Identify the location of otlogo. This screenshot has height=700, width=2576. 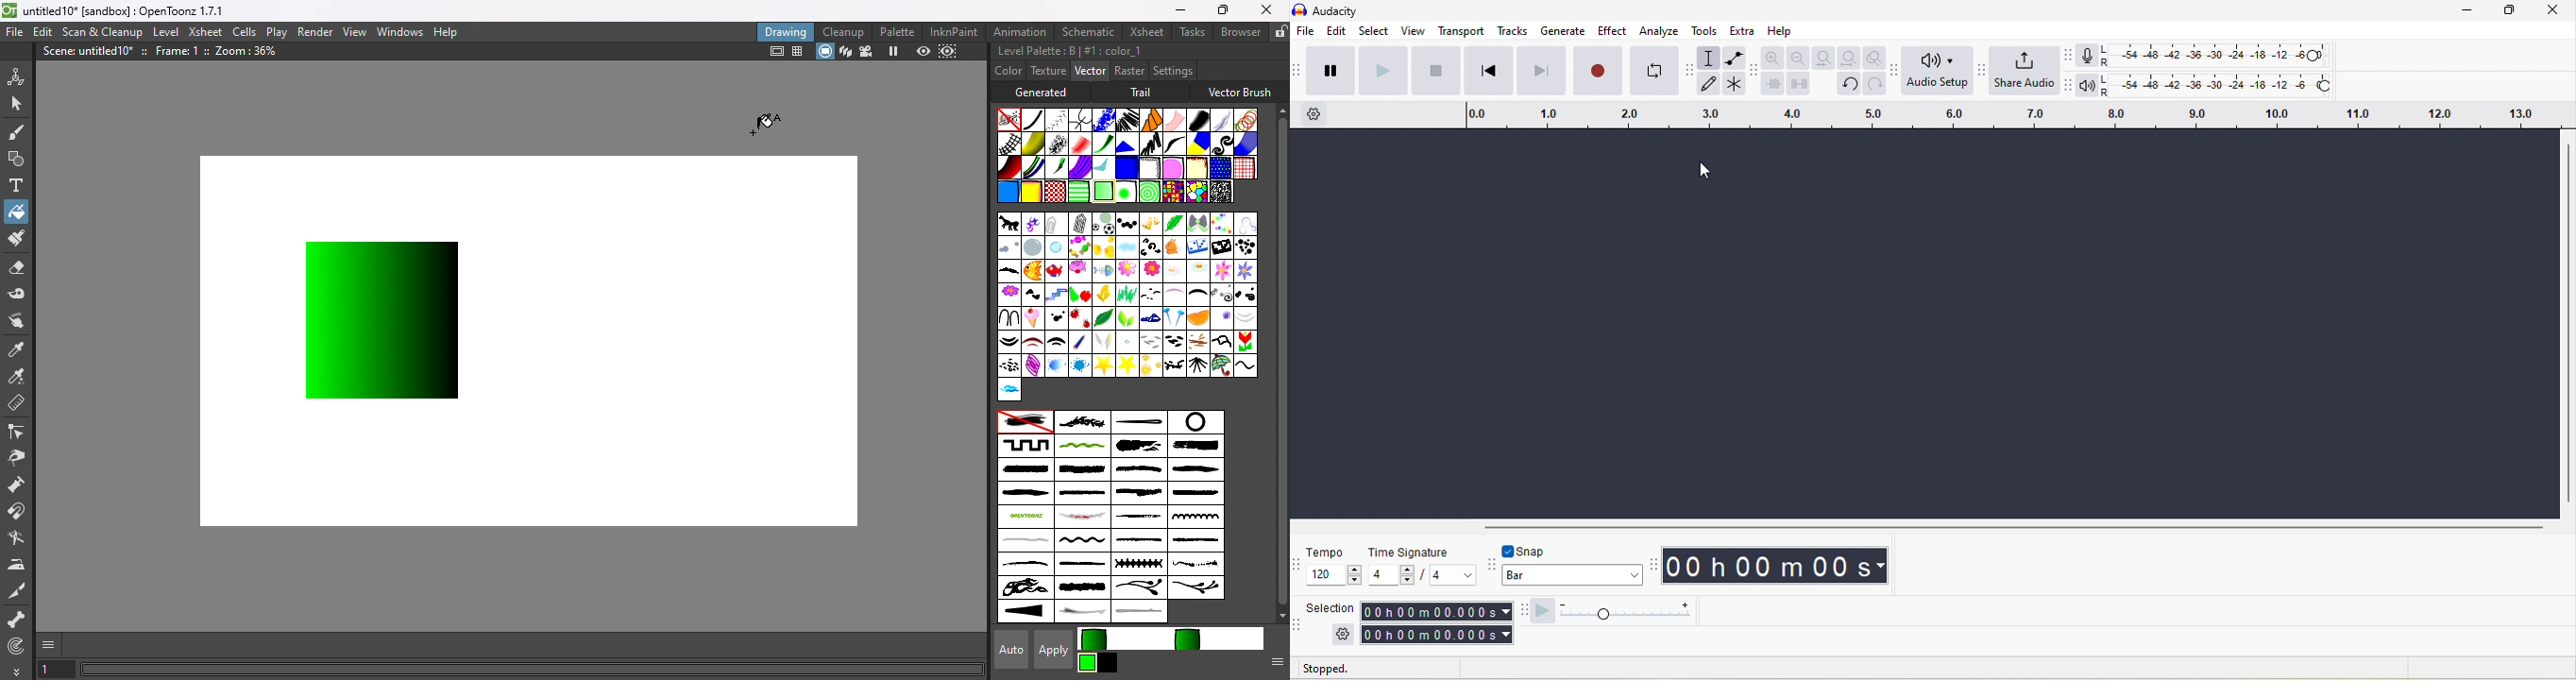
(1025, 516).